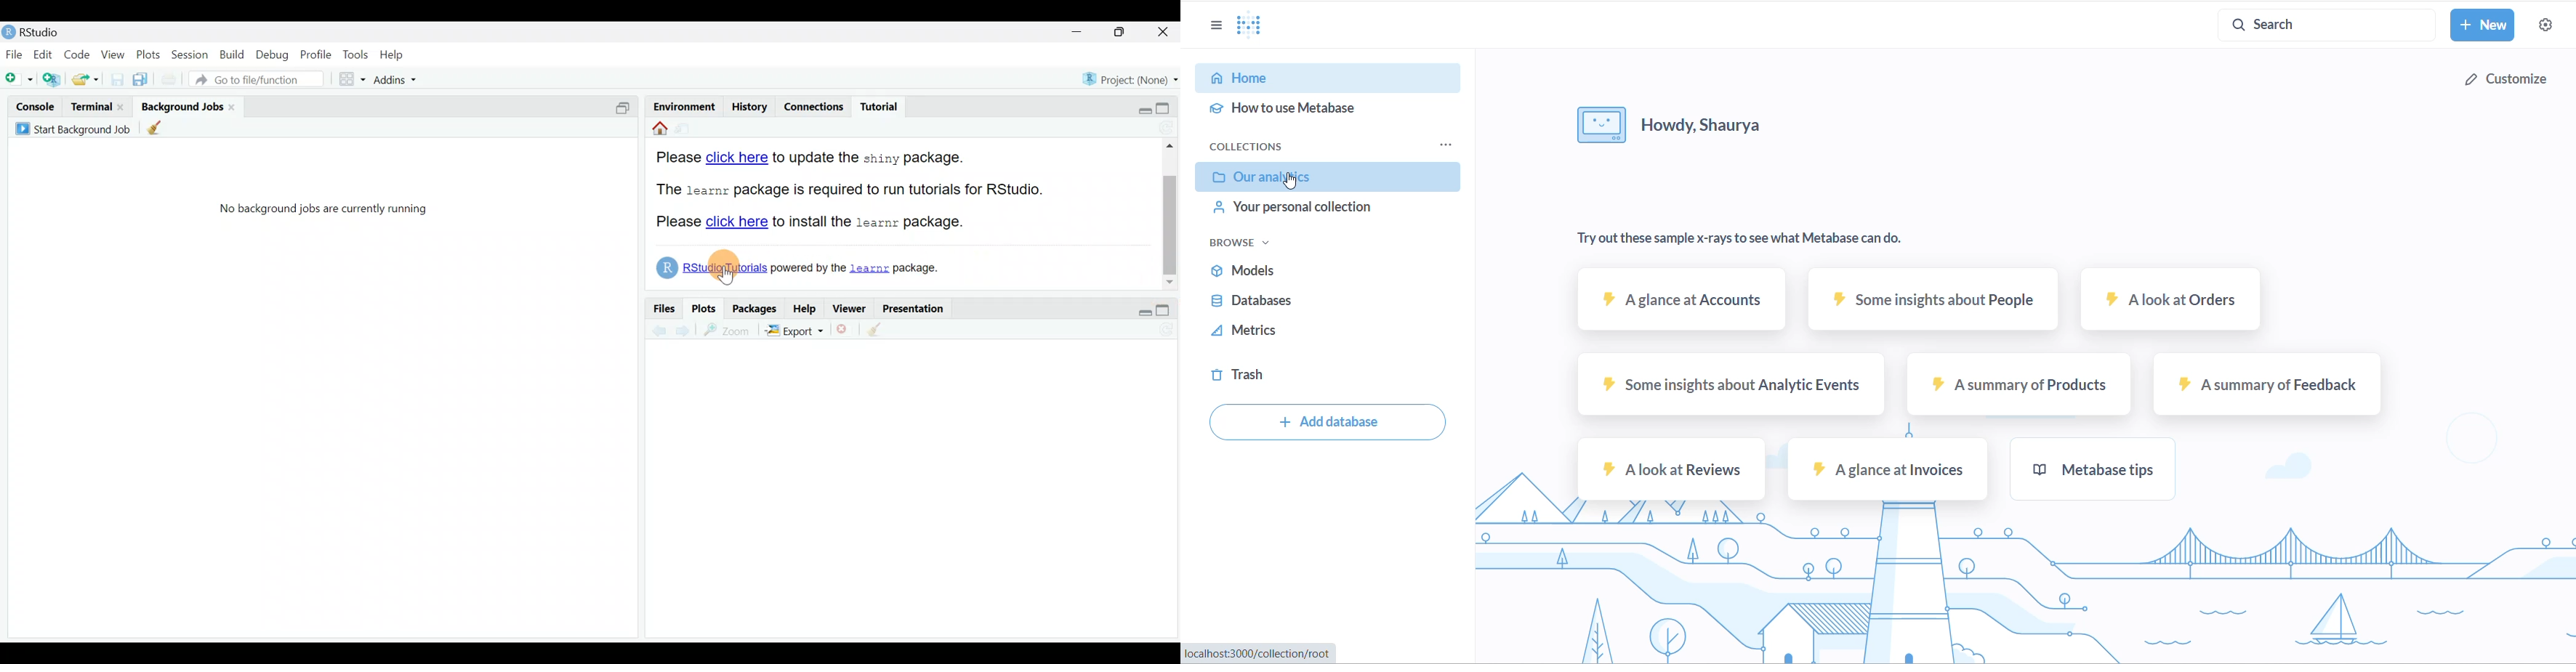 The height and width of the screenshot is (672, 2576). What do you see at coordinates (1306, 375) in the screenshot?
I see `trash` at bounding box center [1306, 375].